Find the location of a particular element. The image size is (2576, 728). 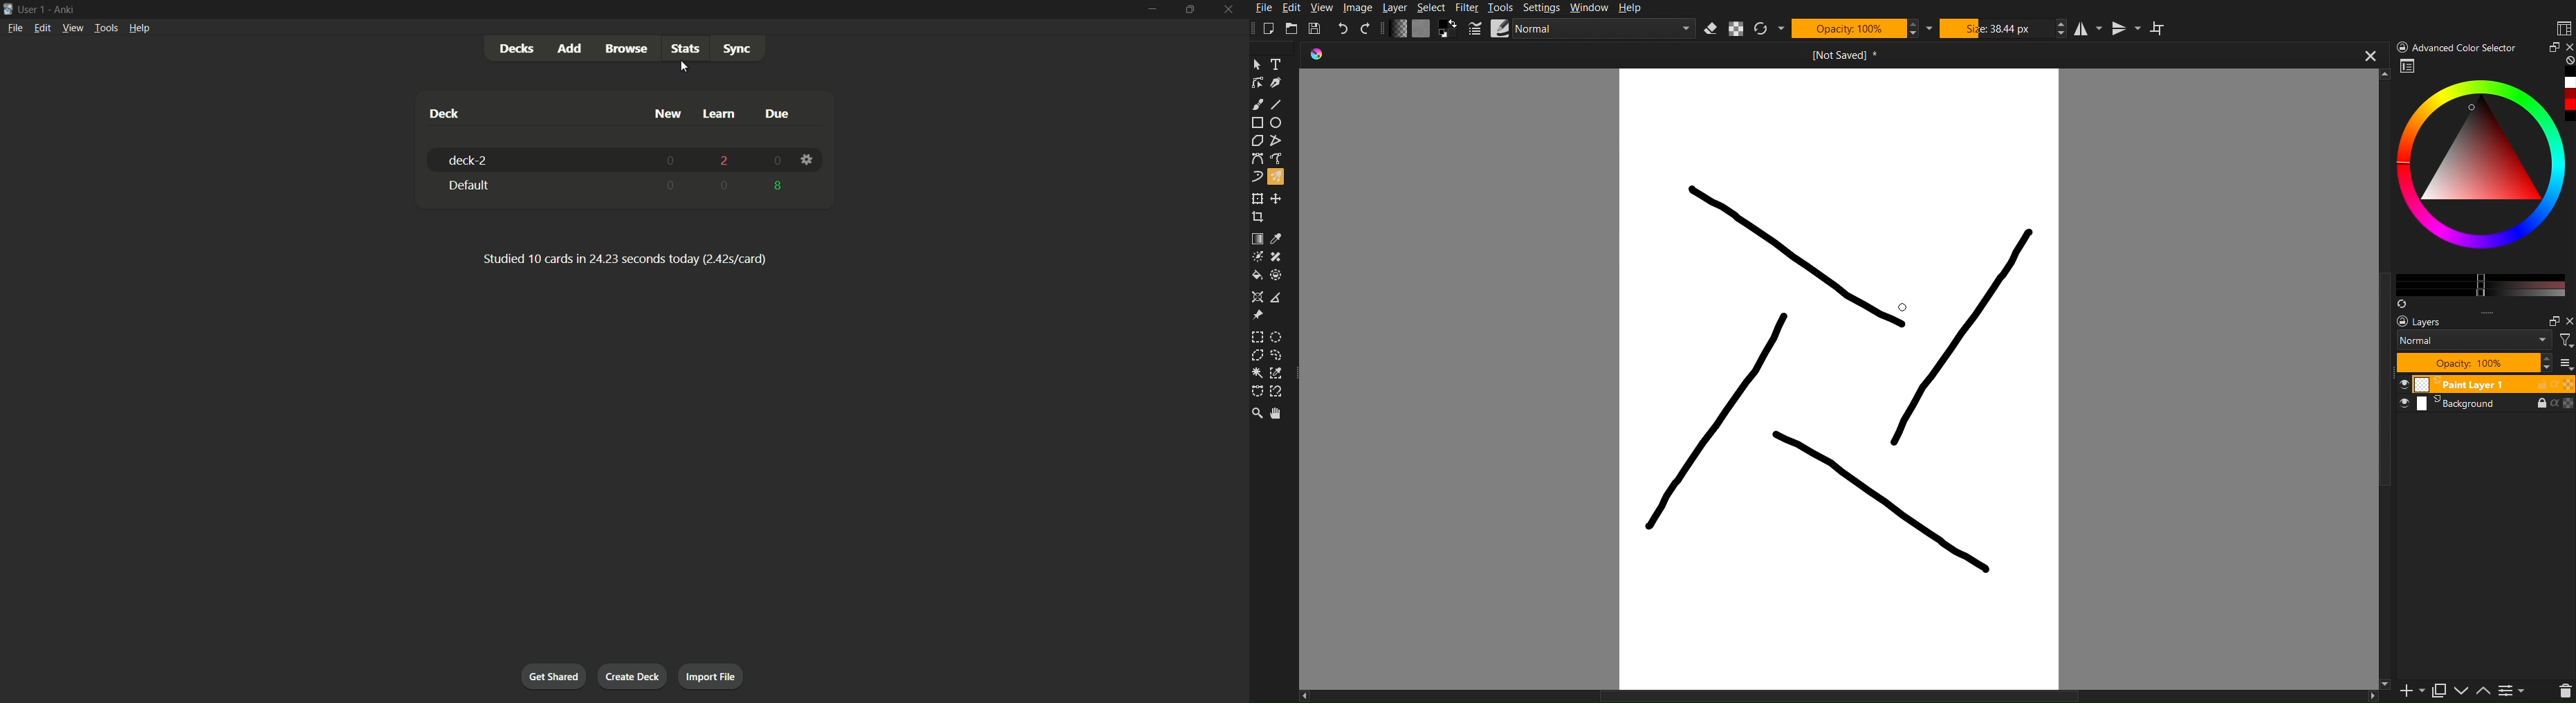

down is located at coordinates (2460, 692).